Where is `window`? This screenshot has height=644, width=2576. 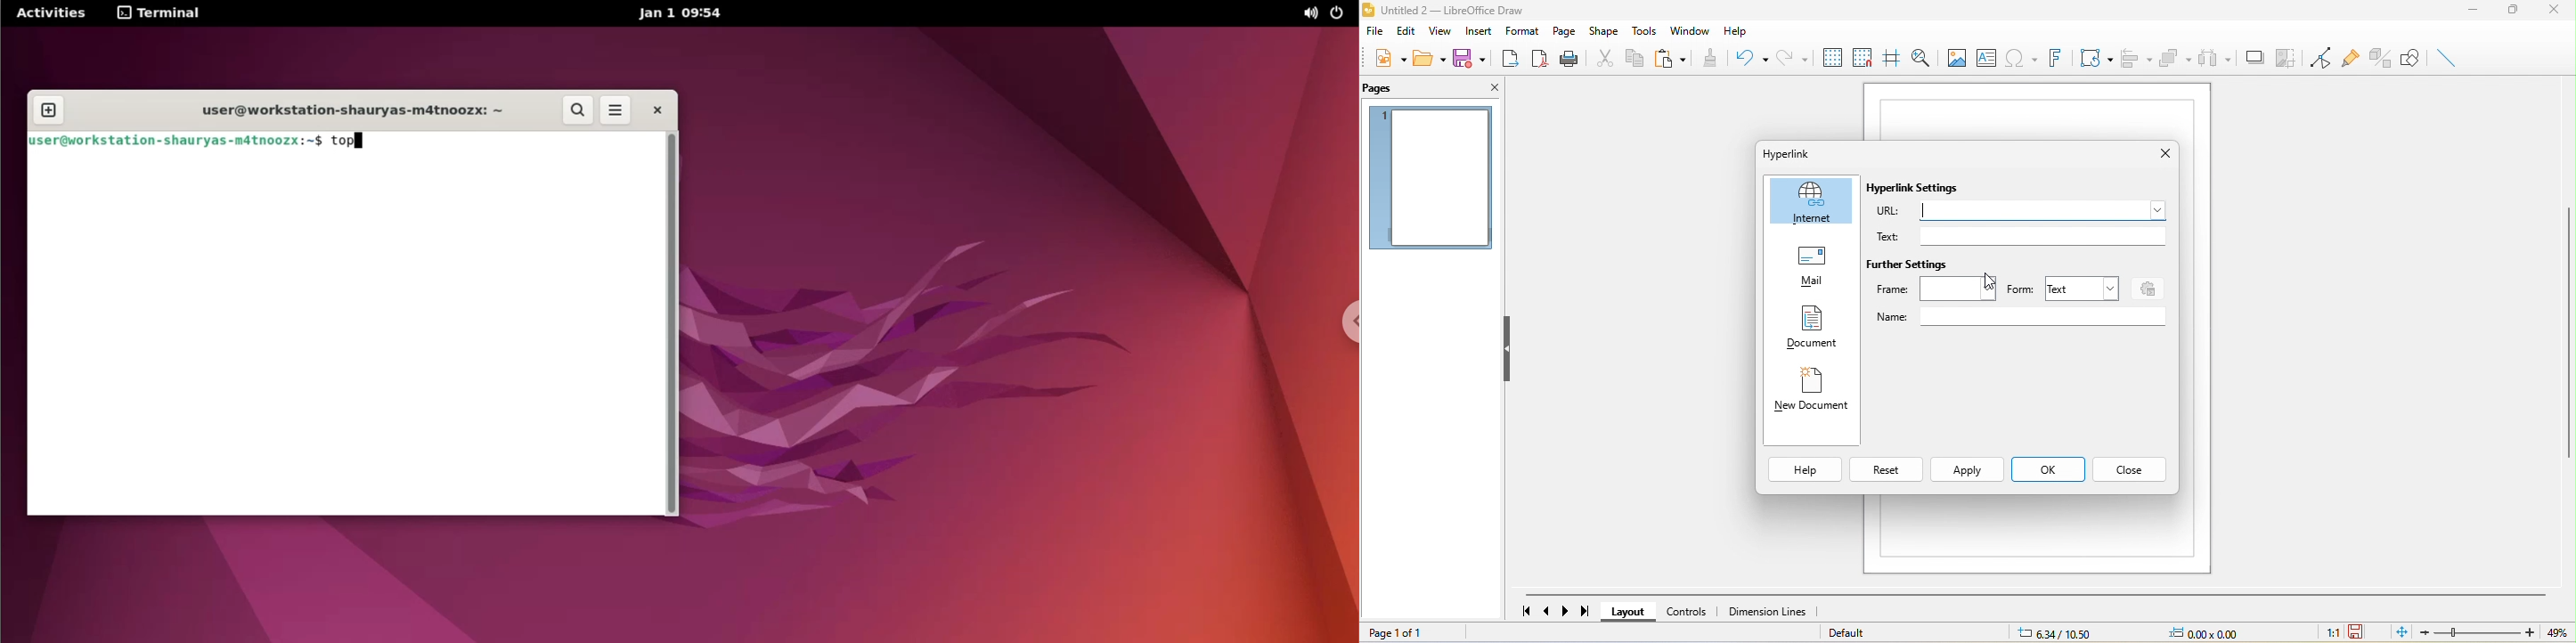
window is located at coordinates (1687, 32).